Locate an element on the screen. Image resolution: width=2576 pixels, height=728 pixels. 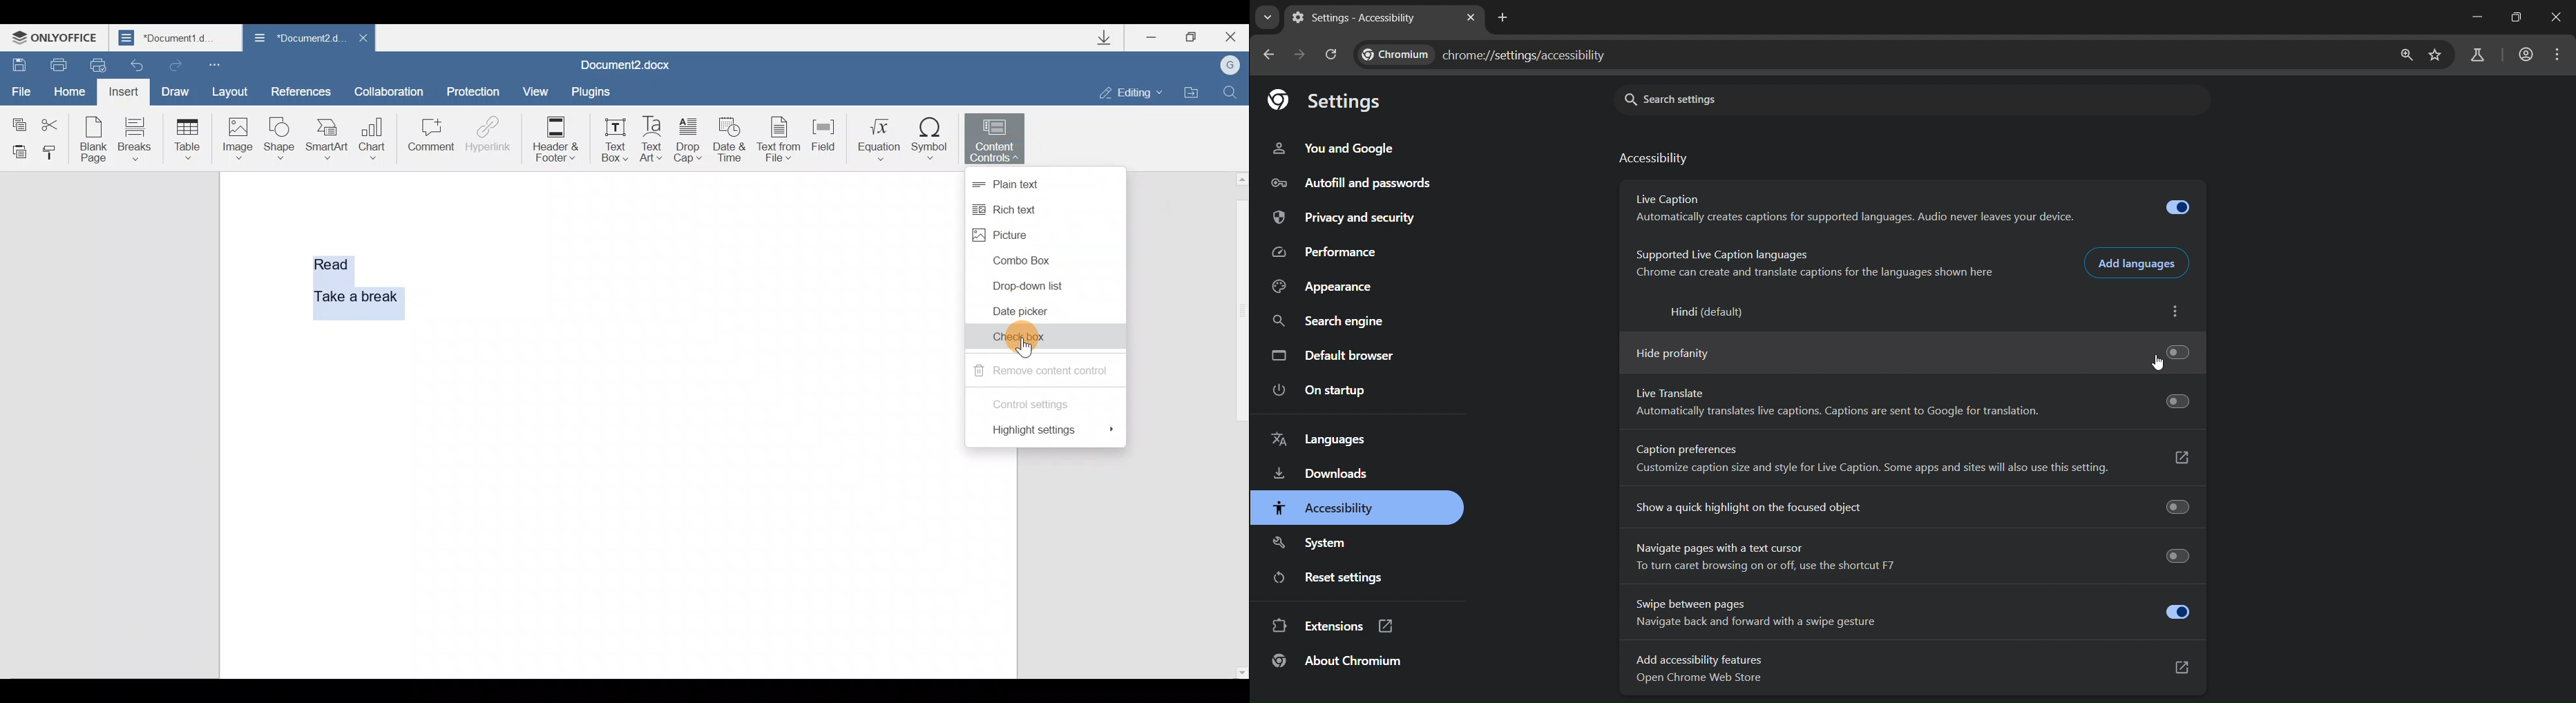
Hyperlink is located at coordinates (488, 133).